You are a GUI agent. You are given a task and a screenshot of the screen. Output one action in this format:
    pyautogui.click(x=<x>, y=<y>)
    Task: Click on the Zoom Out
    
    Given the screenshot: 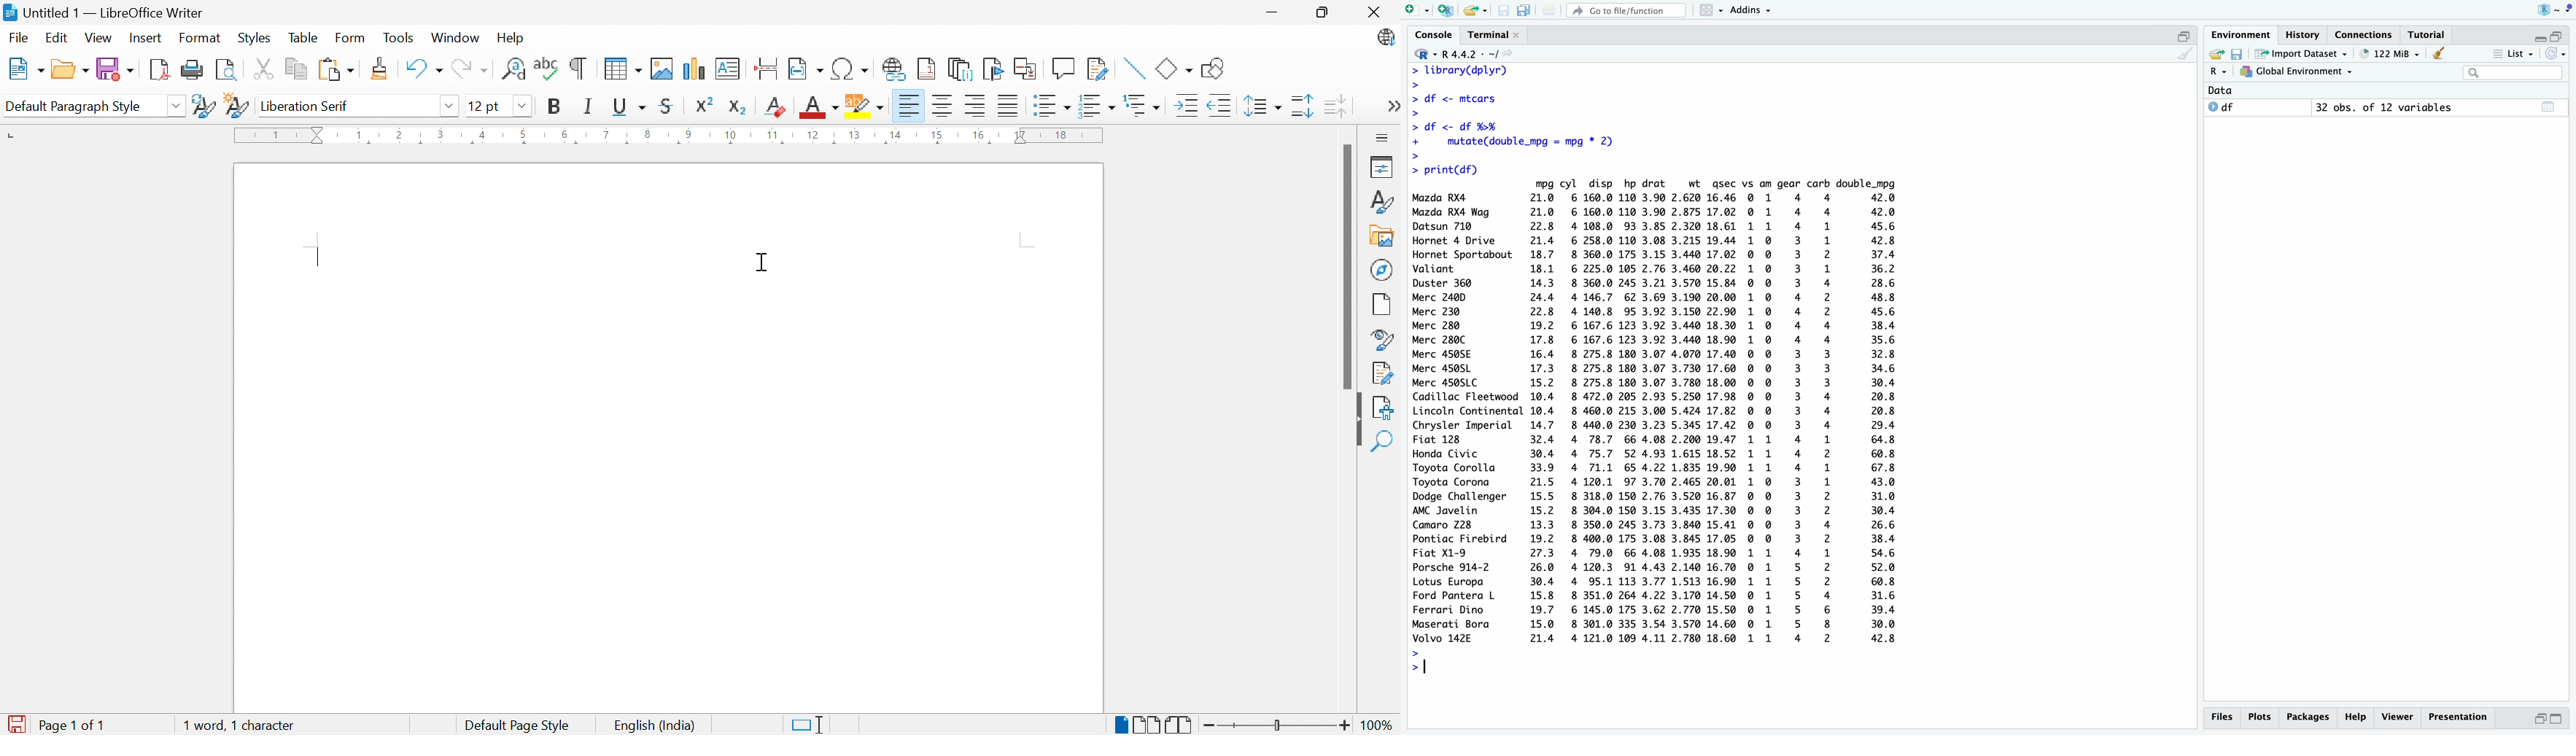 What is the action you would take?
    pyautogui.click(x=1210, y=724)
    